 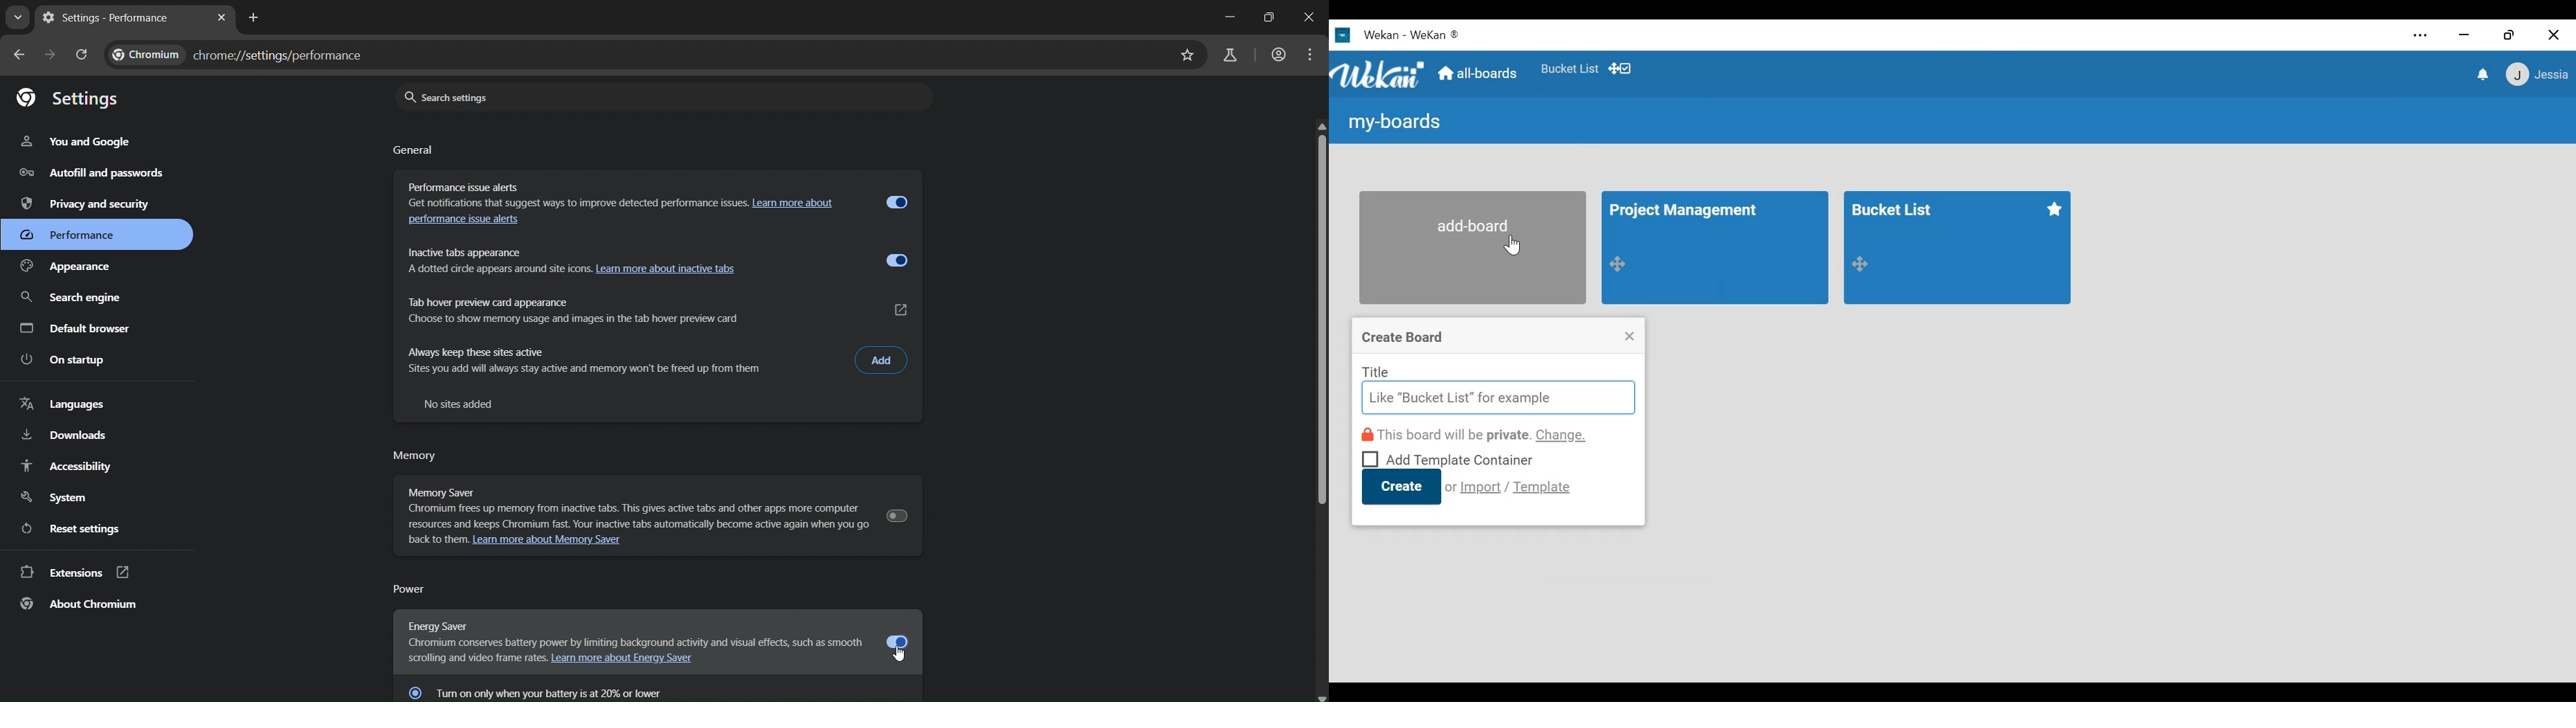 I want to click on toggle button, so click(x=898, y=201).